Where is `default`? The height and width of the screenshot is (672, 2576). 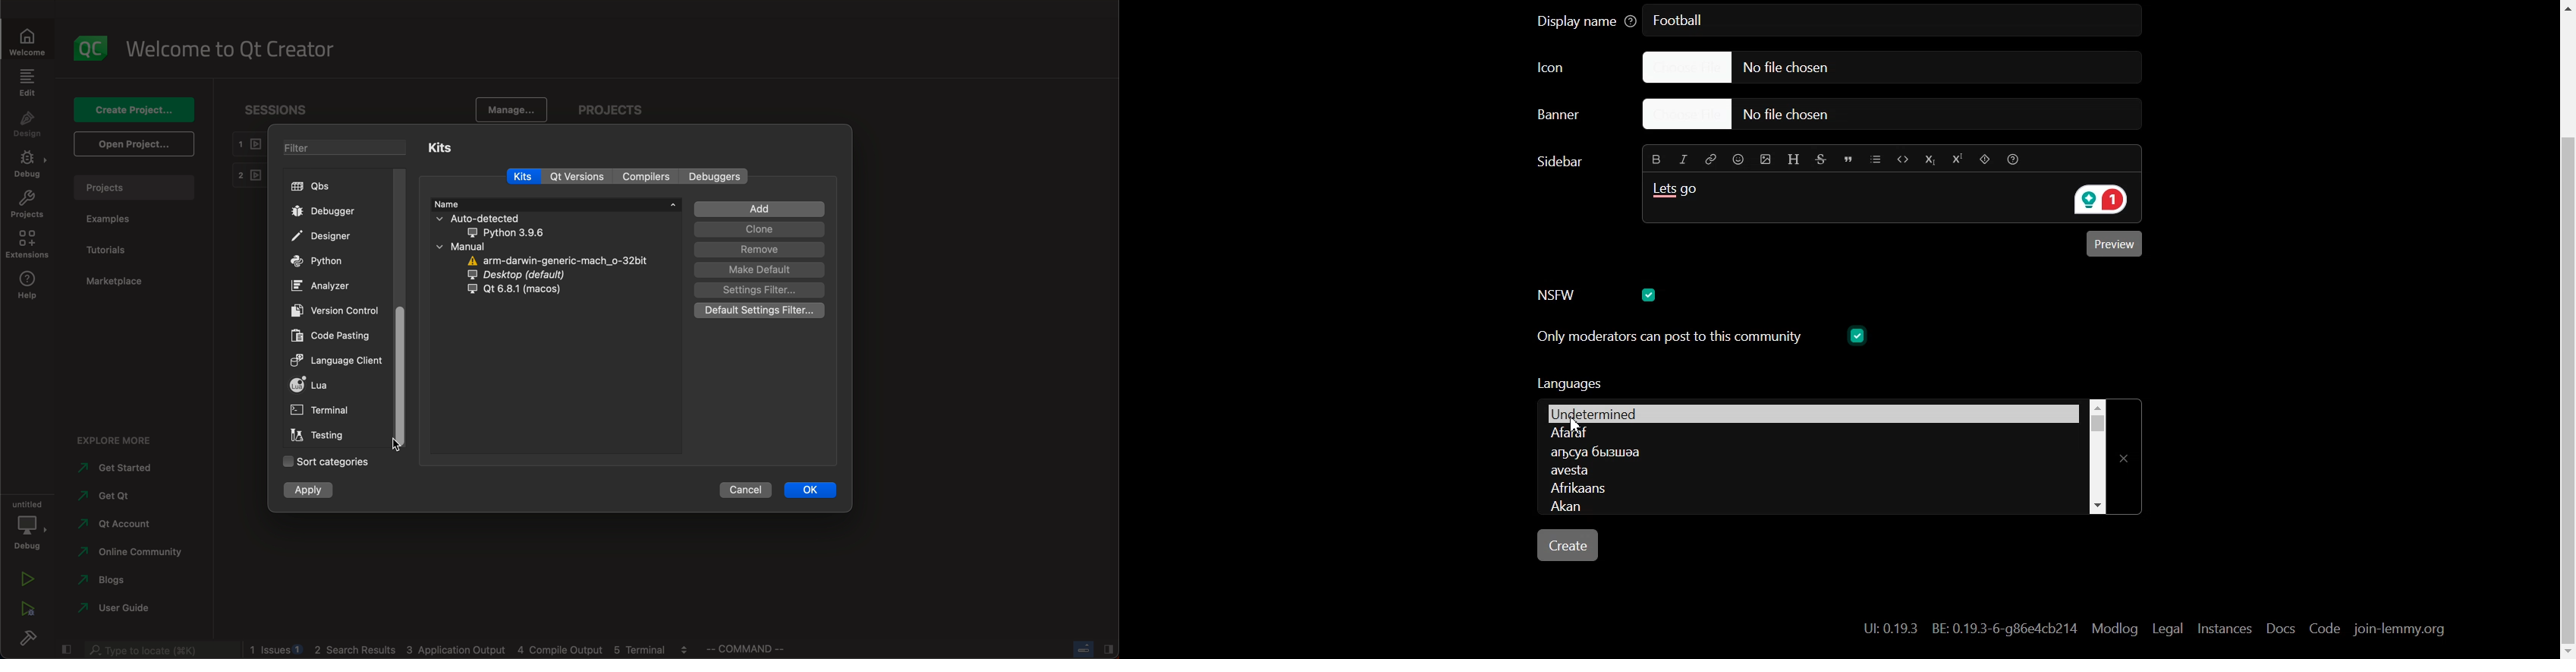
default is located at coordinates (760, 270).